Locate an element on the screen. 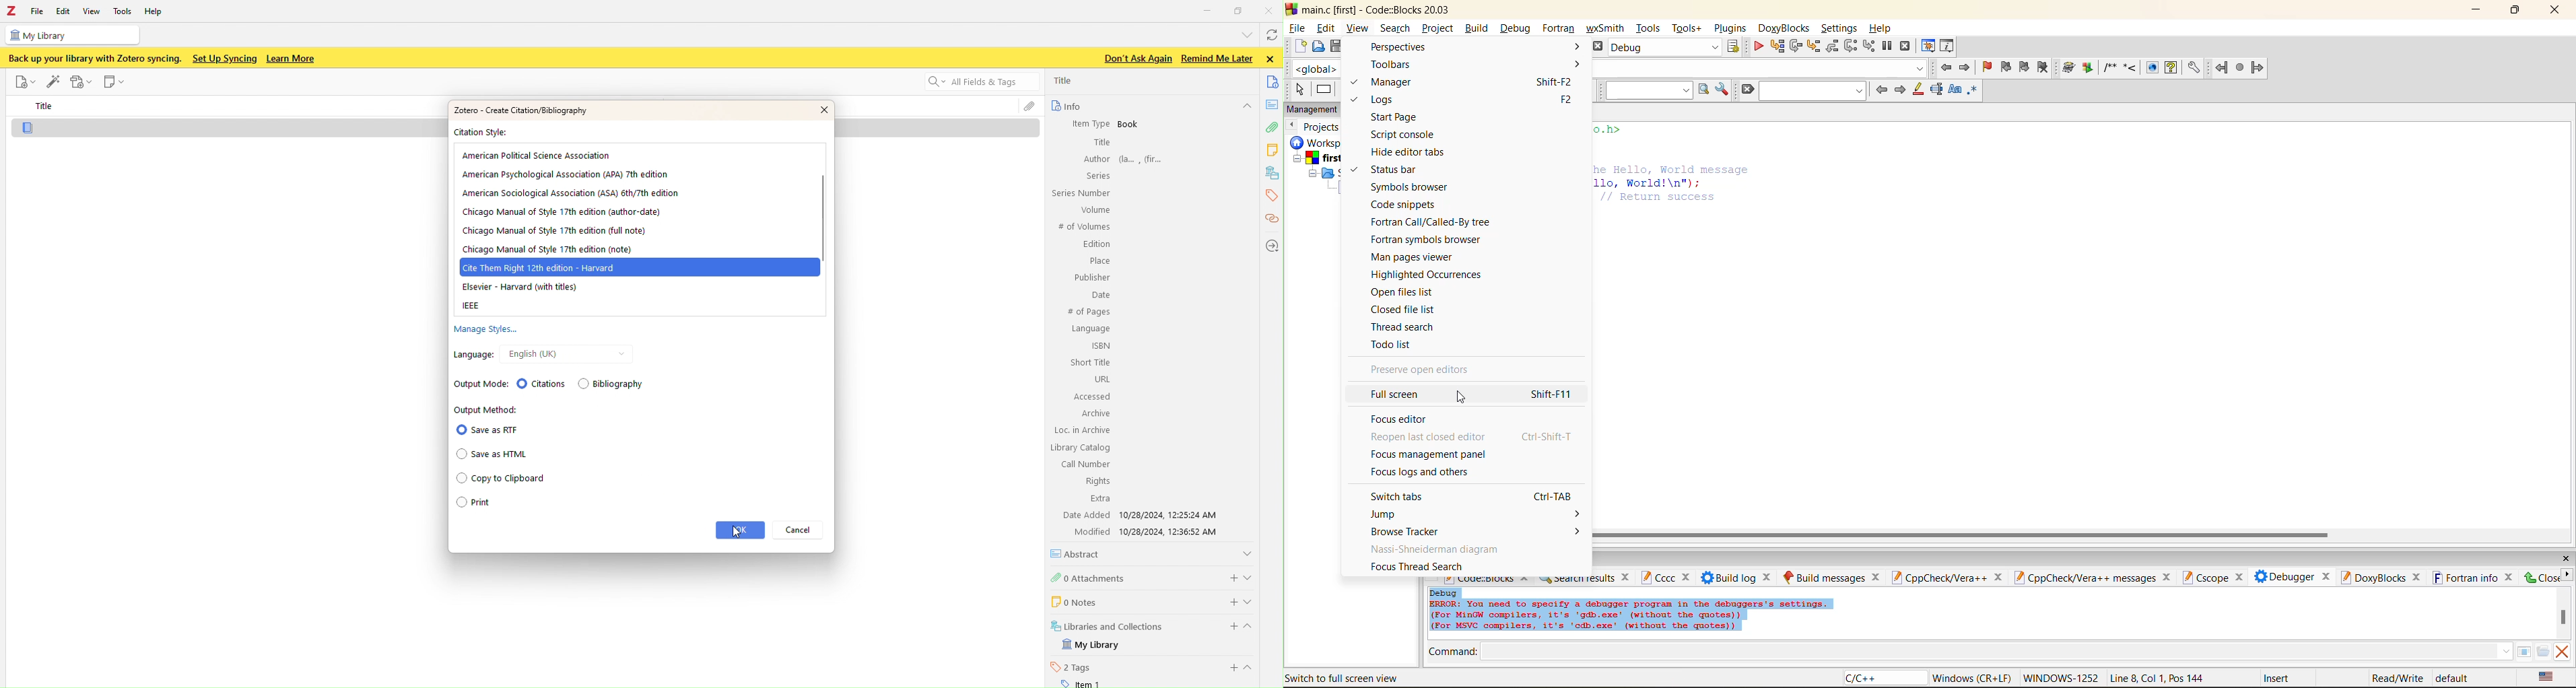 The width and height of the screenshot is (2576, 700). citations is located at coordinates (1271, 220).